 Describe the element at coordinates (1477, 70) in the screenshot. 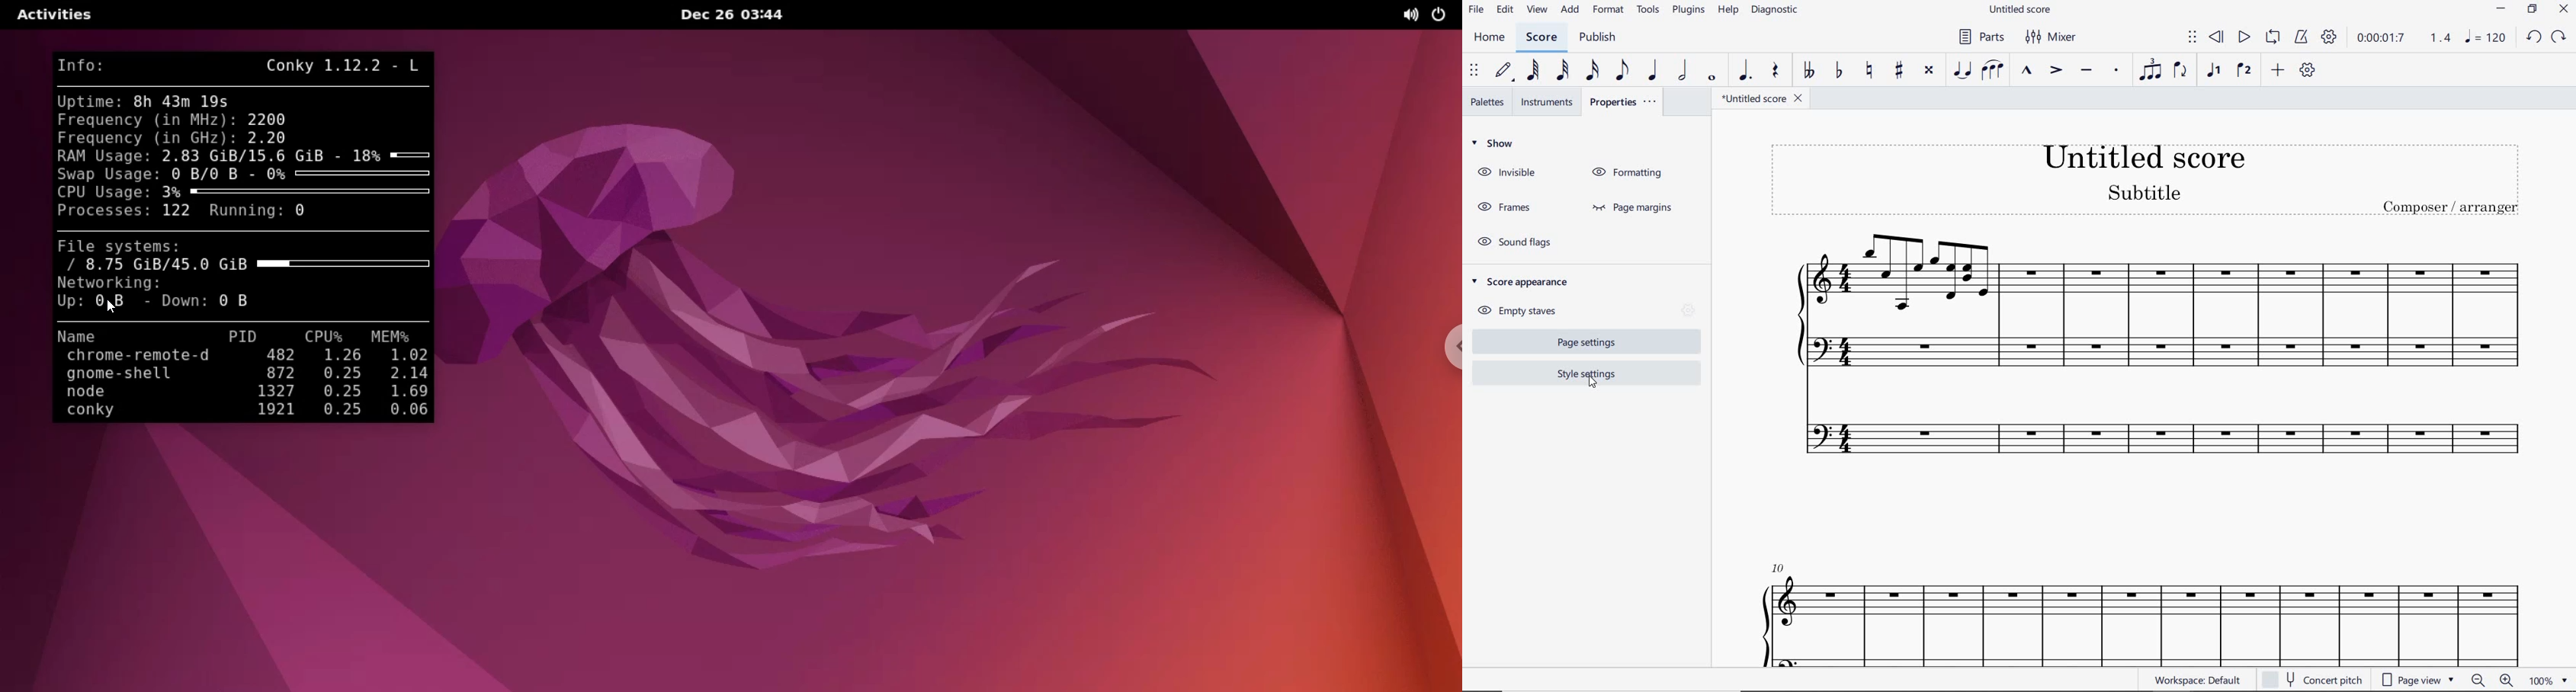

I see `SELECT TO MOVE` at that location.